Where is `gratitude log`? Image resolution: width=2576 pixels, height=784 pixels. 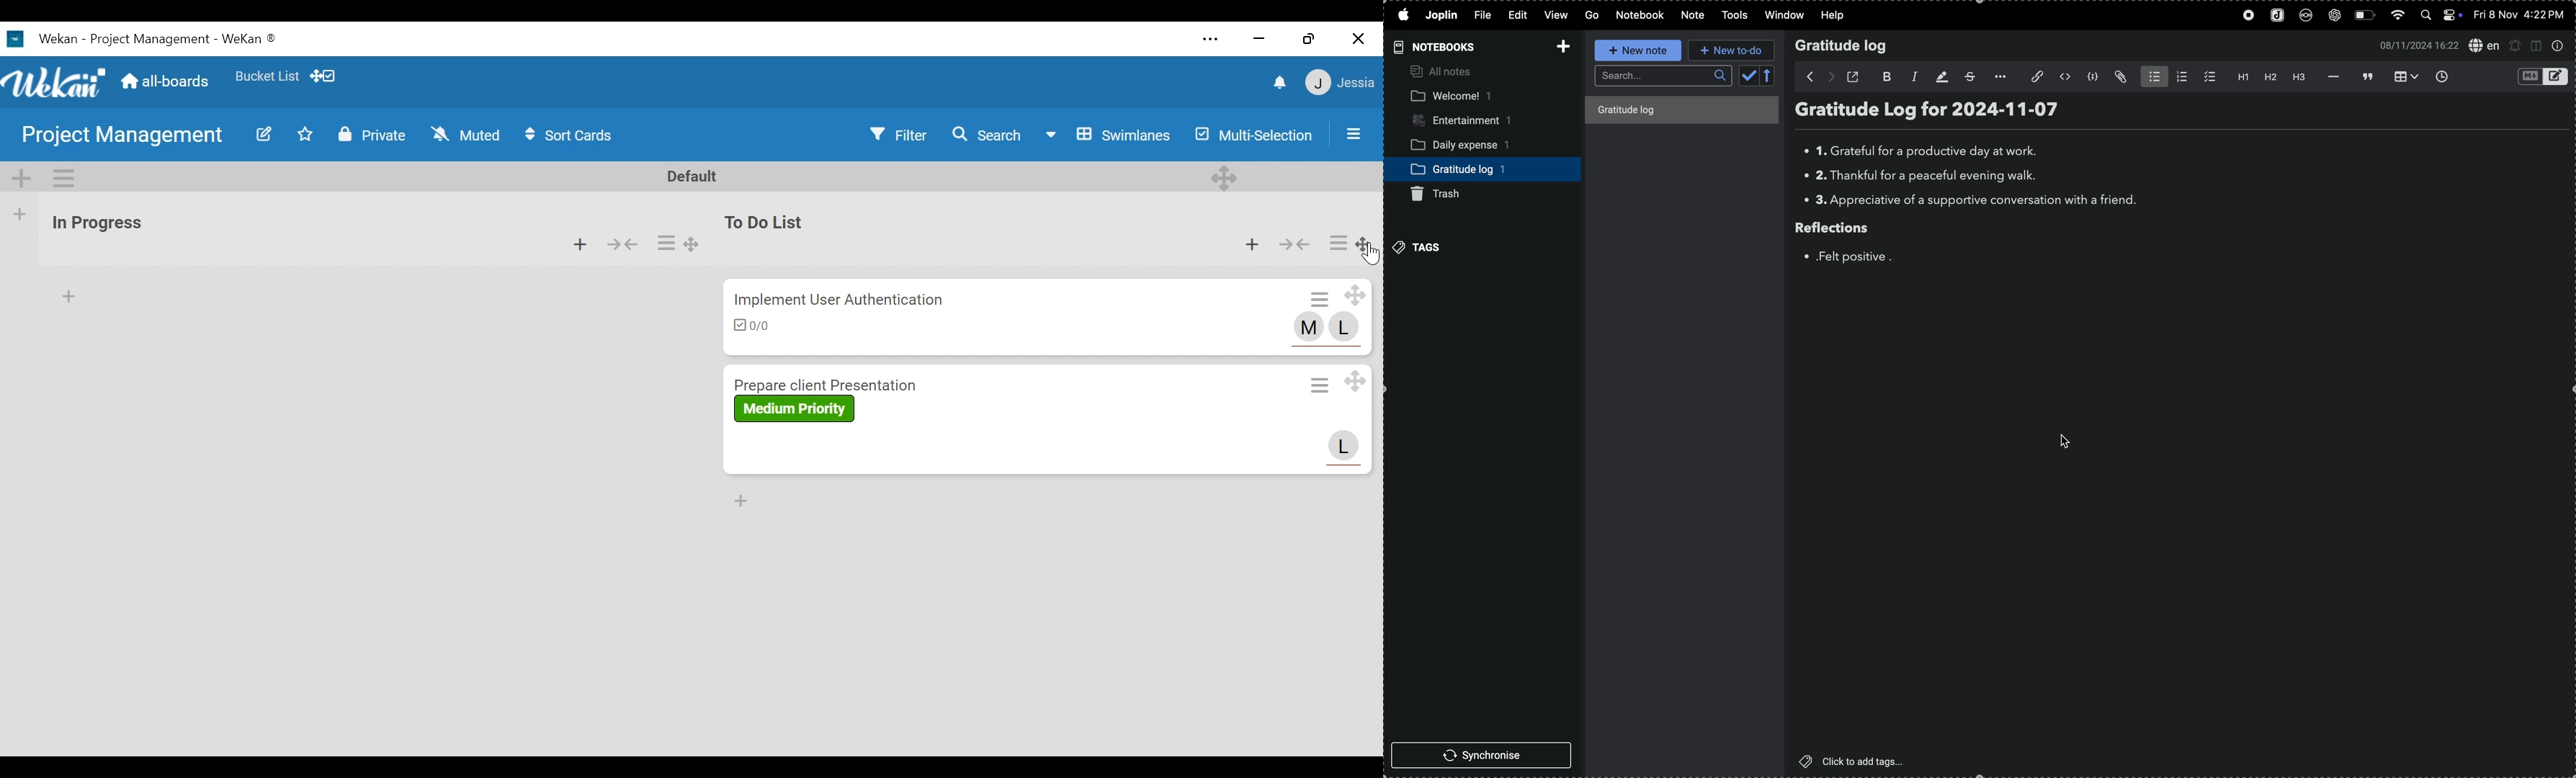 gratitude log is located at coordinates (1456, 168).